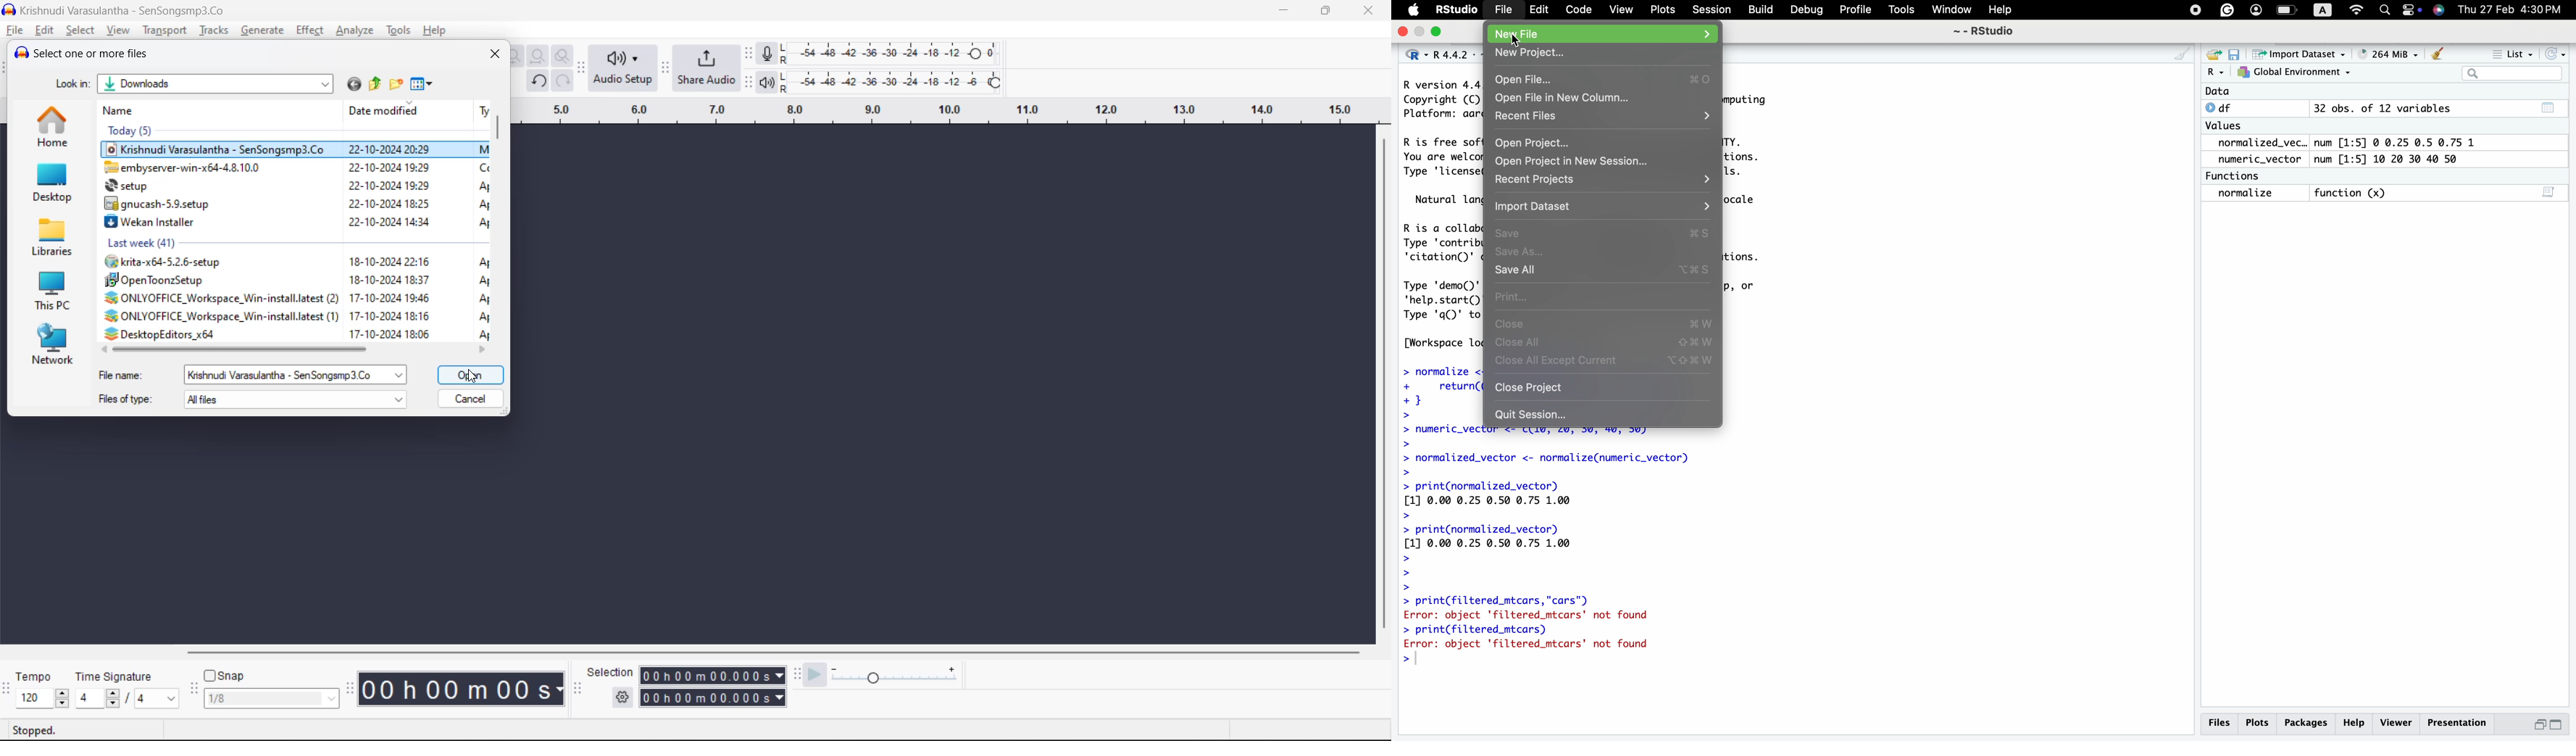 This screenshot has height=756, width=2576. What do you see at coordinates (1760, 9) in the screenshot?
I see `build` at bounding box center [1760, 9].